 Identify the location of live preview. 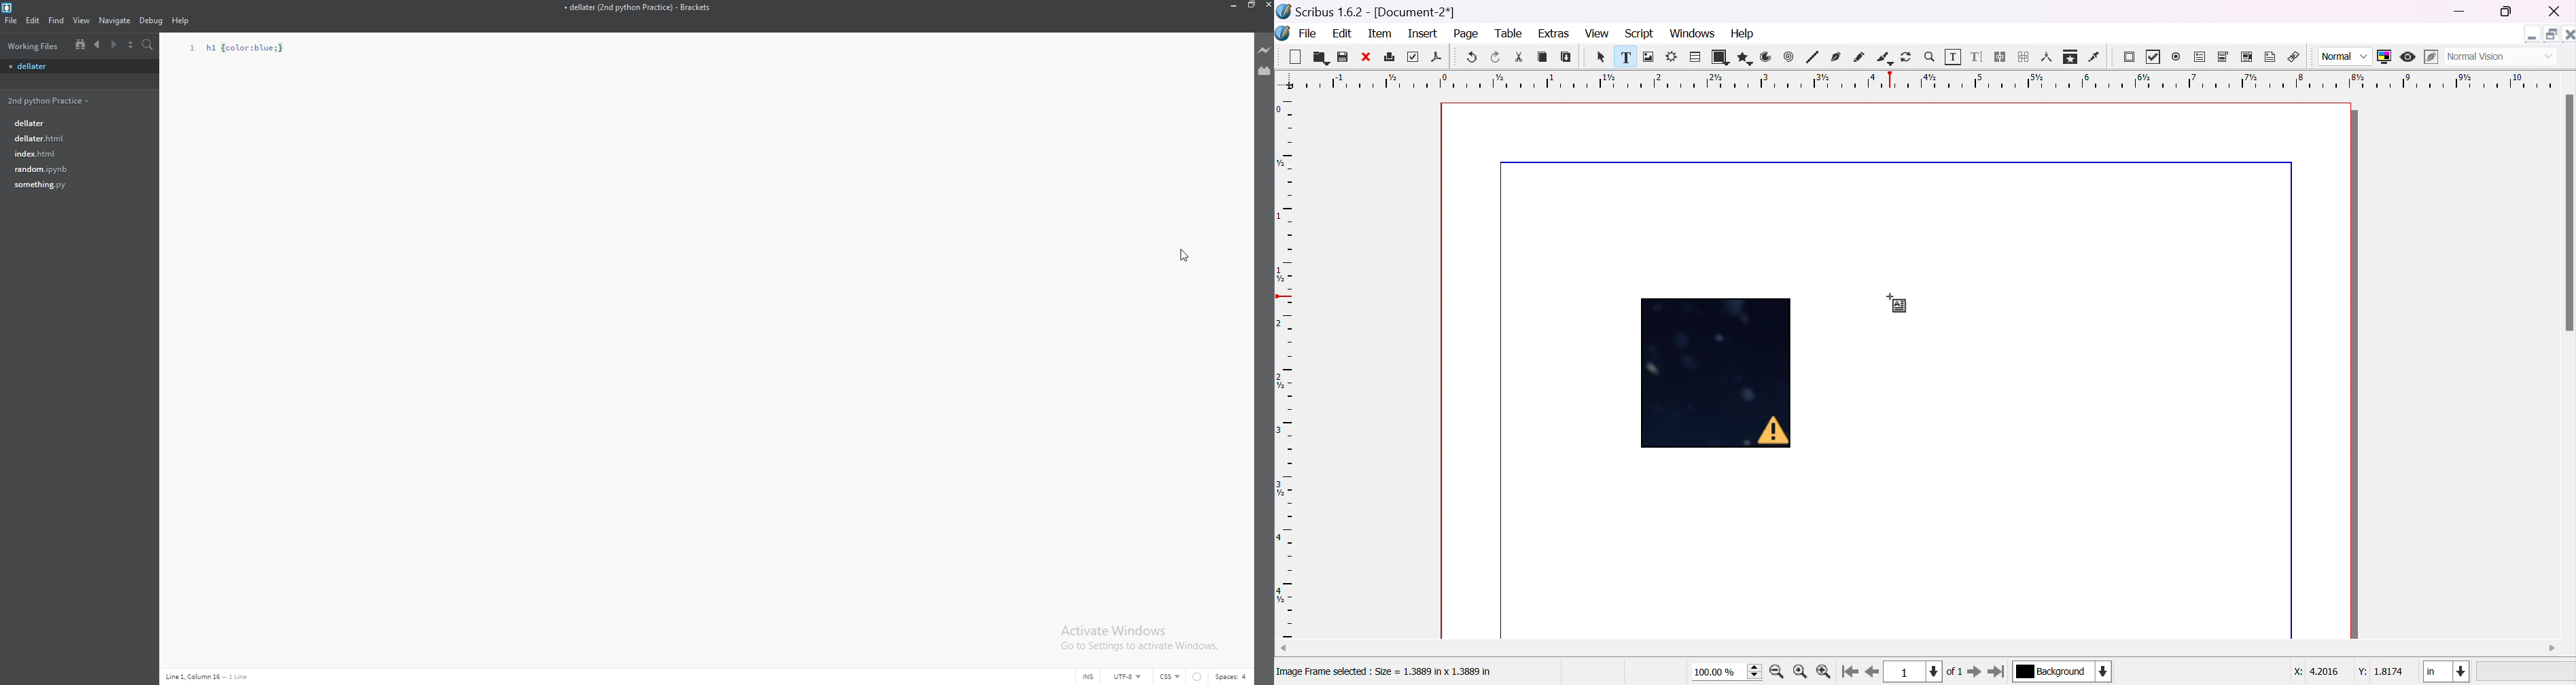
(1265, 50).